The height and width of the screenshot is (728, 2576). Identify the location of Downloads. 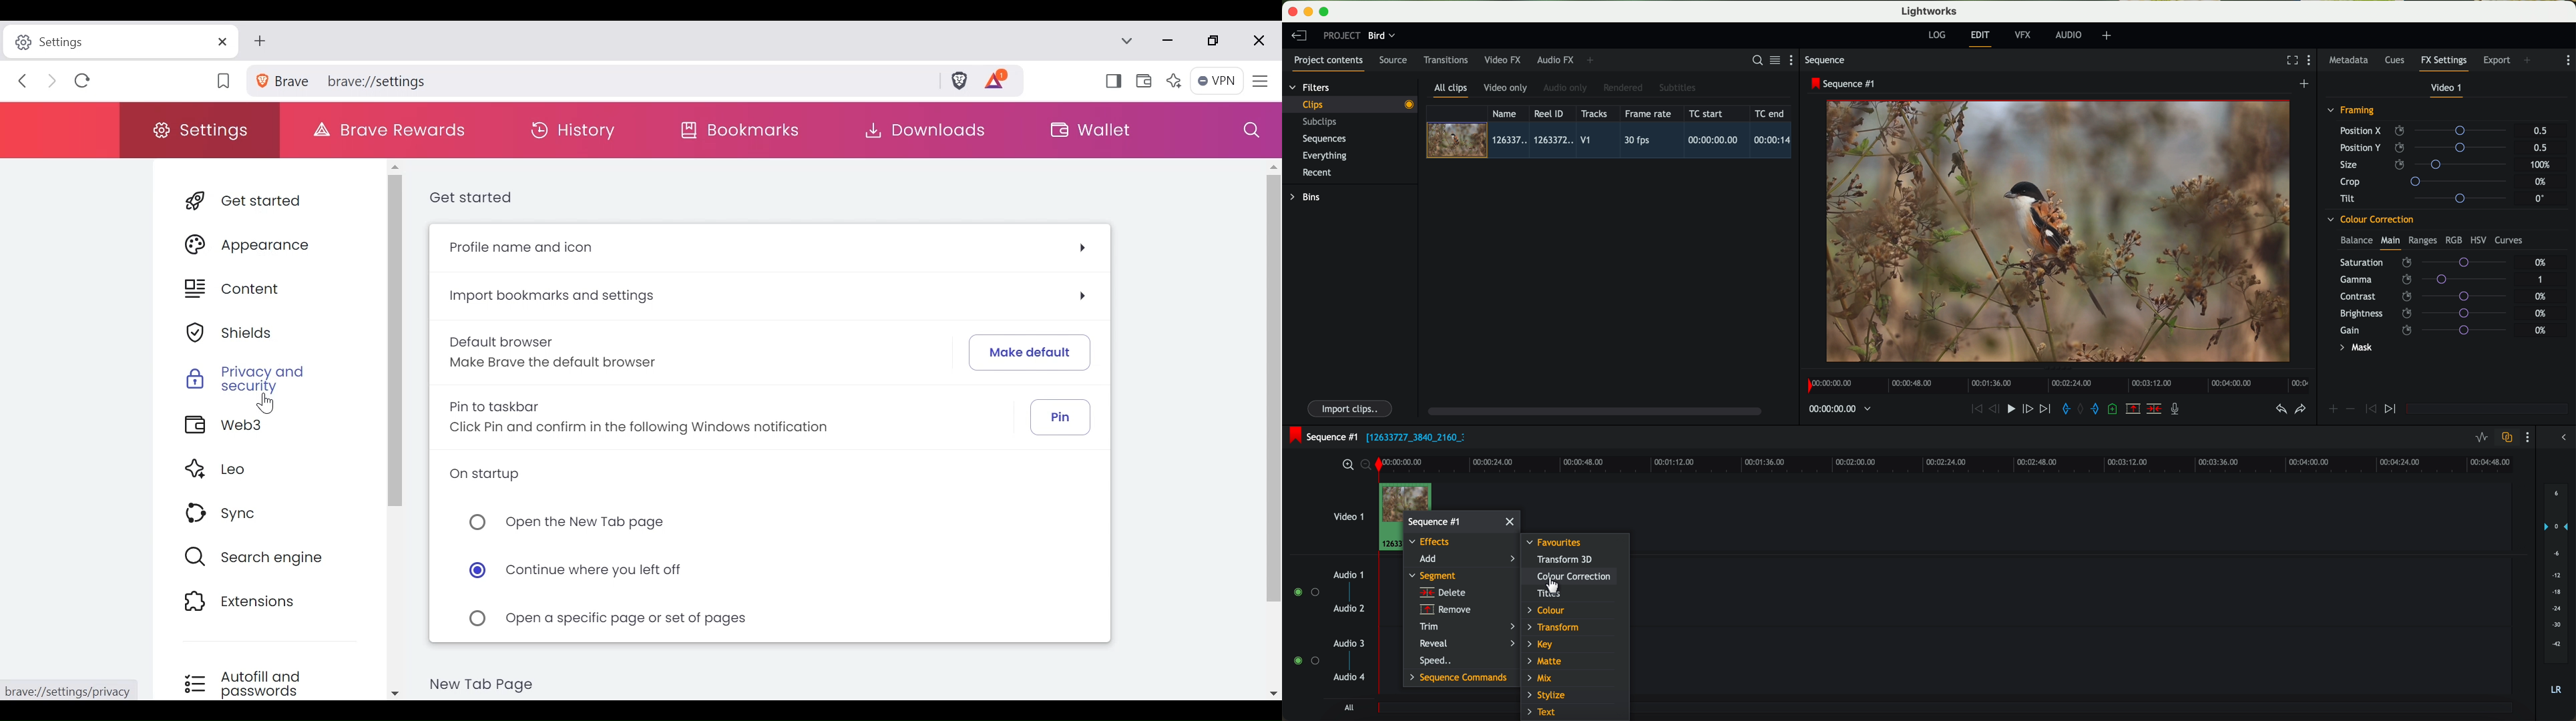
(922, 130).